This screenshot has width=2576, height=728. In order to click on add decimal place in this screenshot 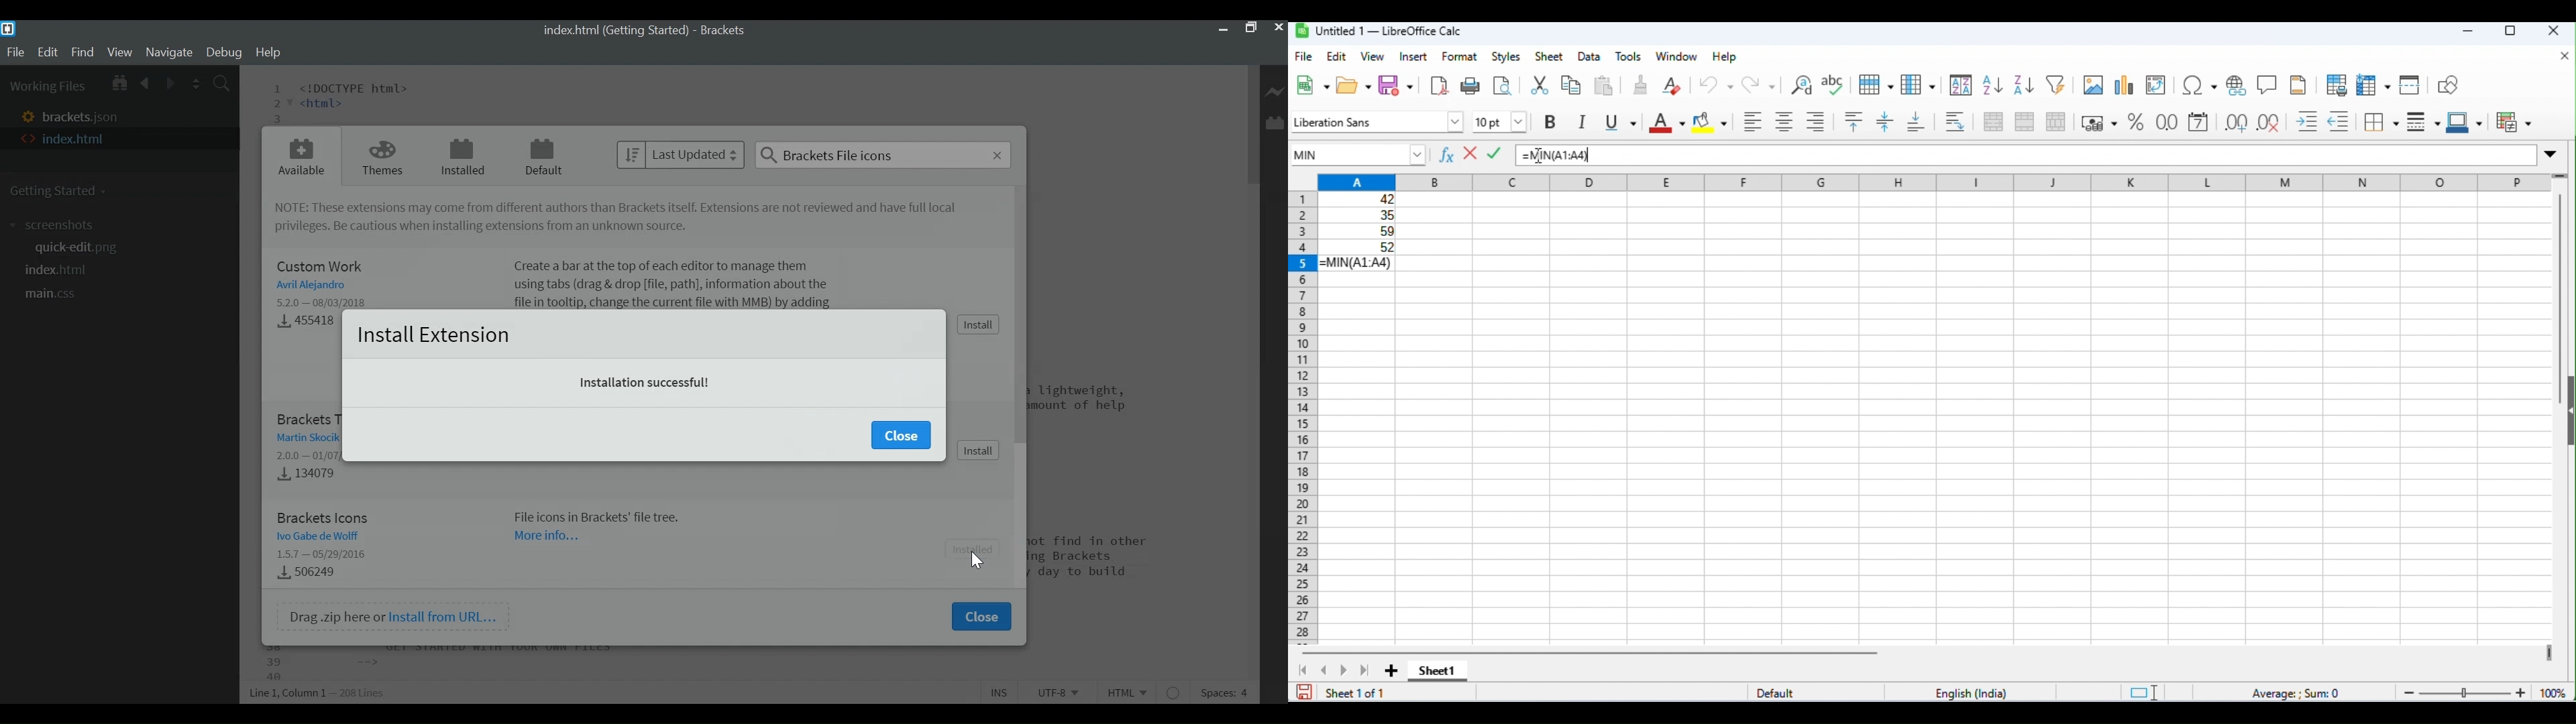, I will do `click(2235, 122)`.